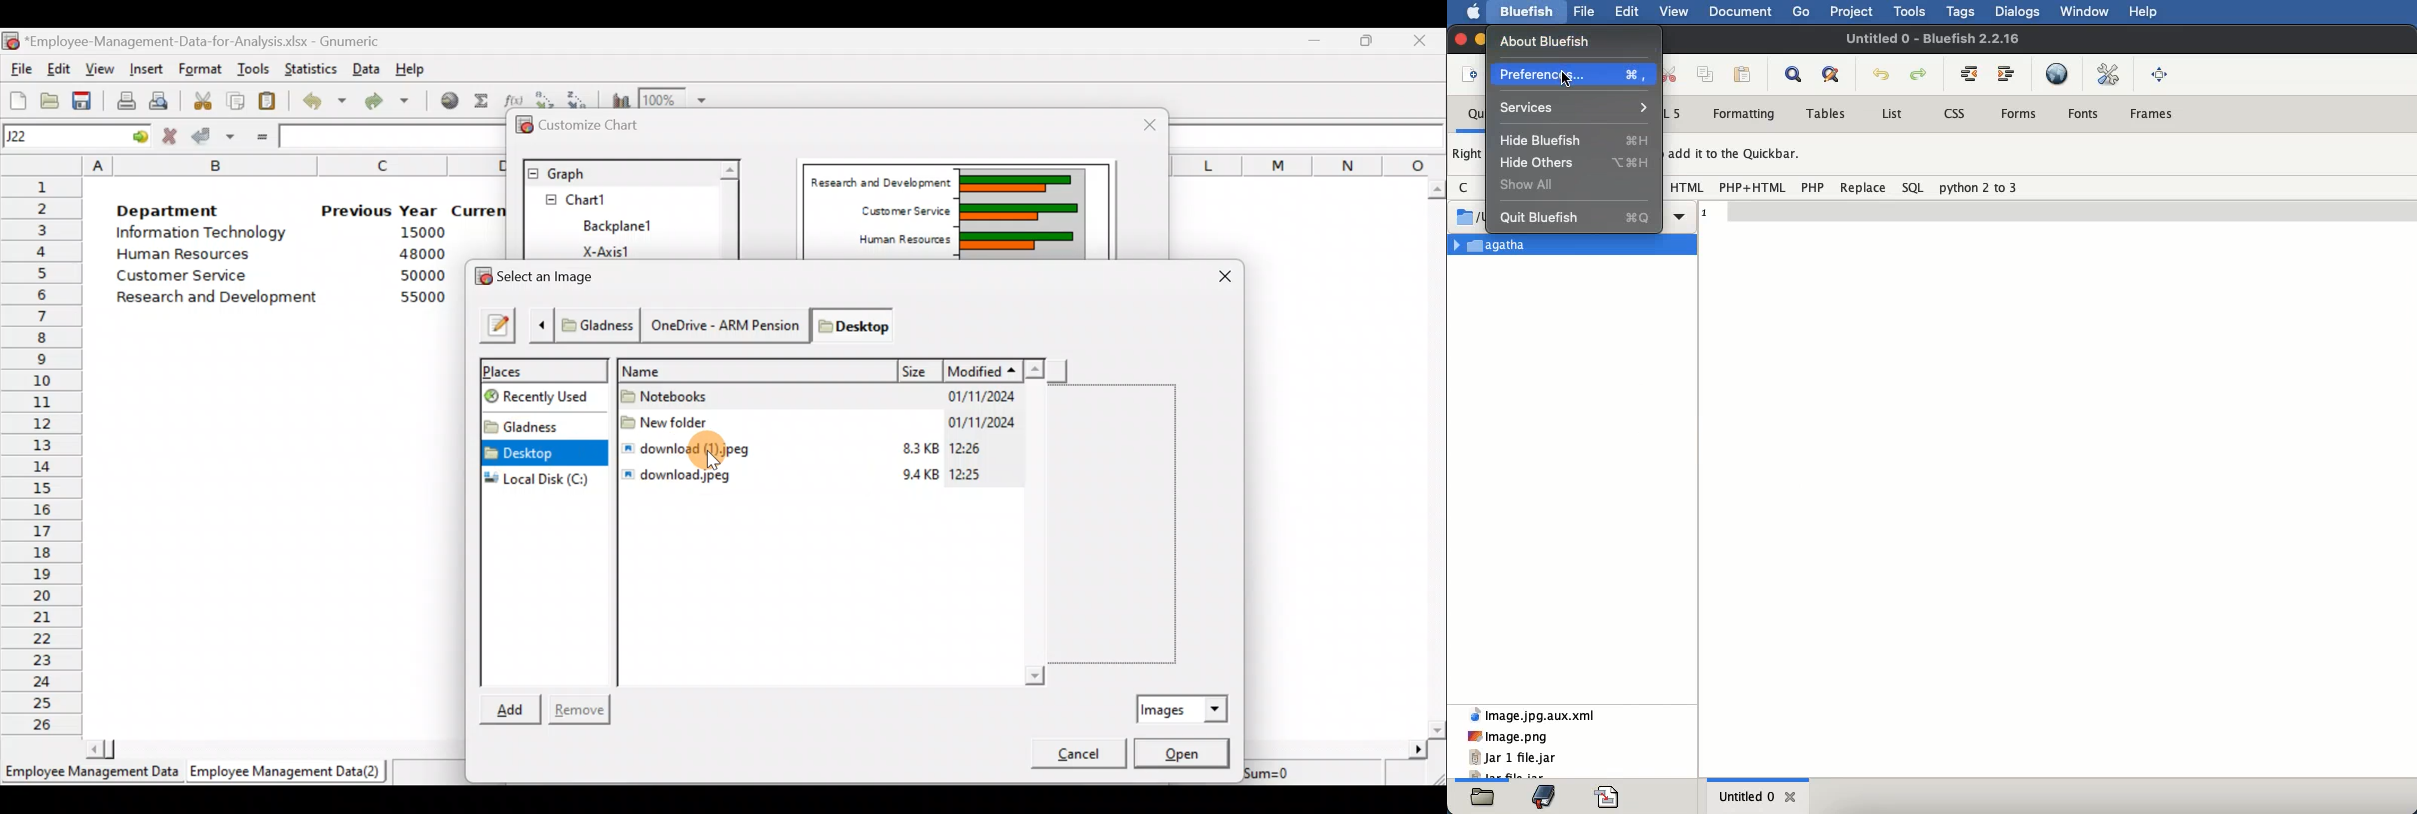 This screenshot has height=840, width=2436. Describe the element at coordinates (160, 100) in the screenshot. I see `Print preview` at that location.